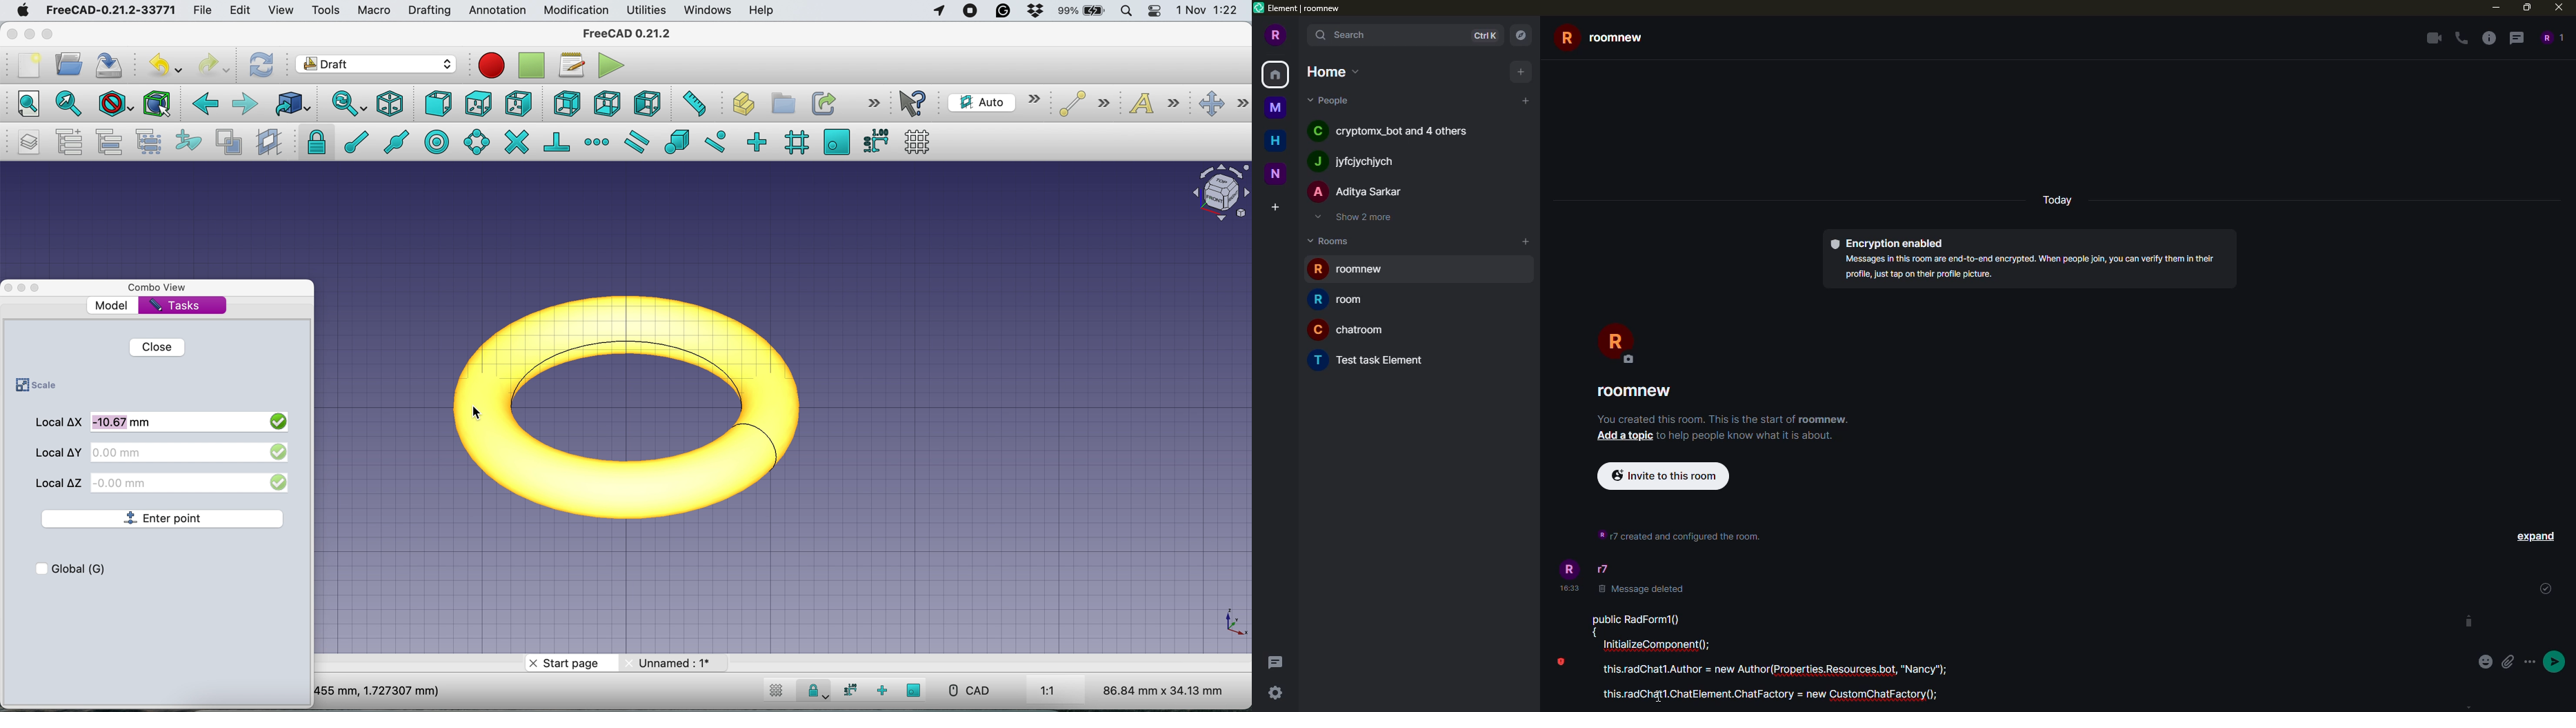  I want to click on expand, so click(2529, 535).